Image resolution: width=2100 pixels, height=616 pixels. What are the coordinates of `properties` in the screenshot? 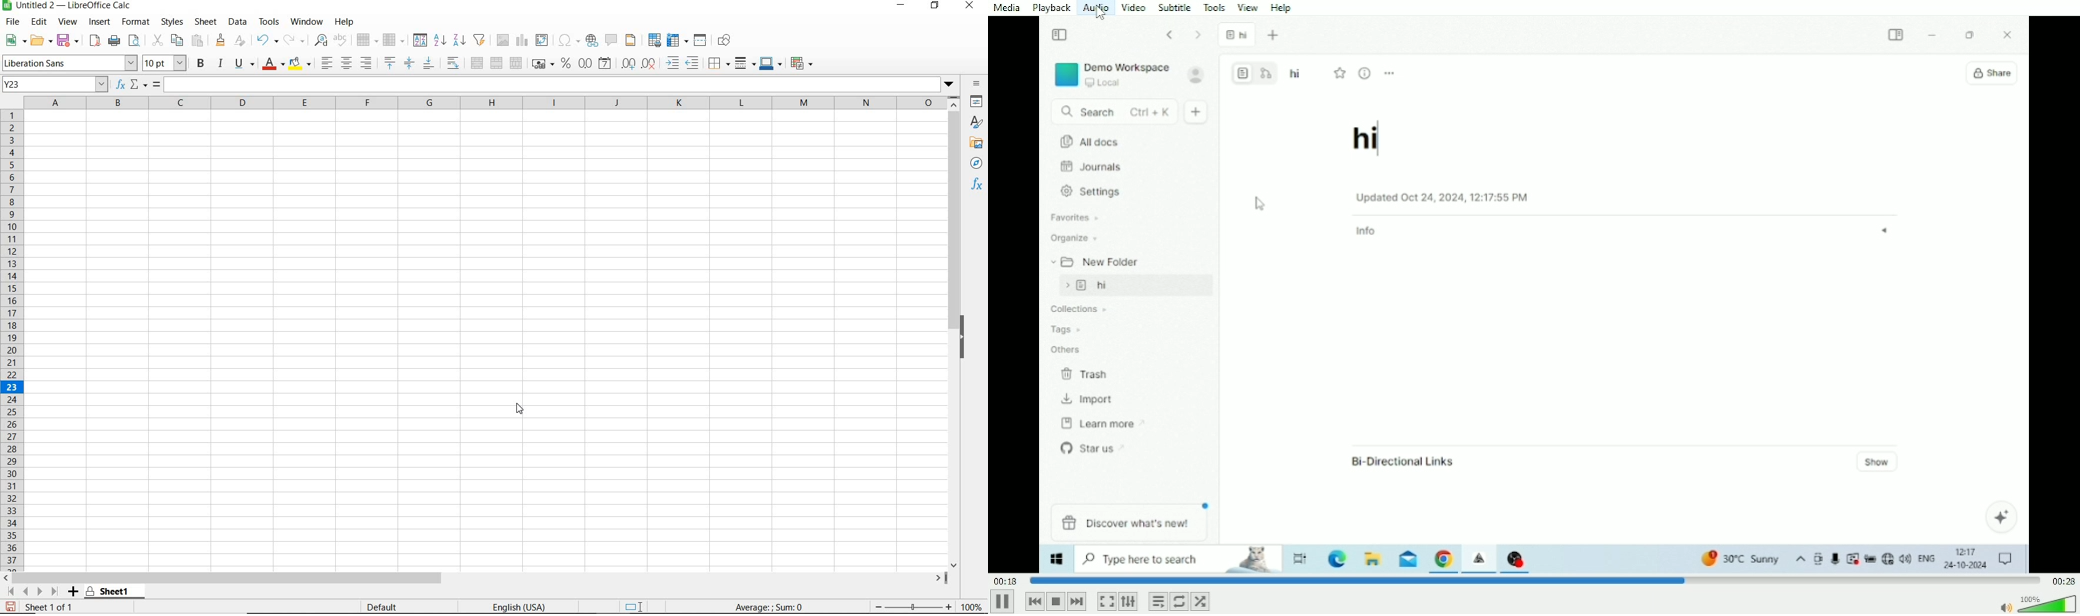 It's located at (975, 102).